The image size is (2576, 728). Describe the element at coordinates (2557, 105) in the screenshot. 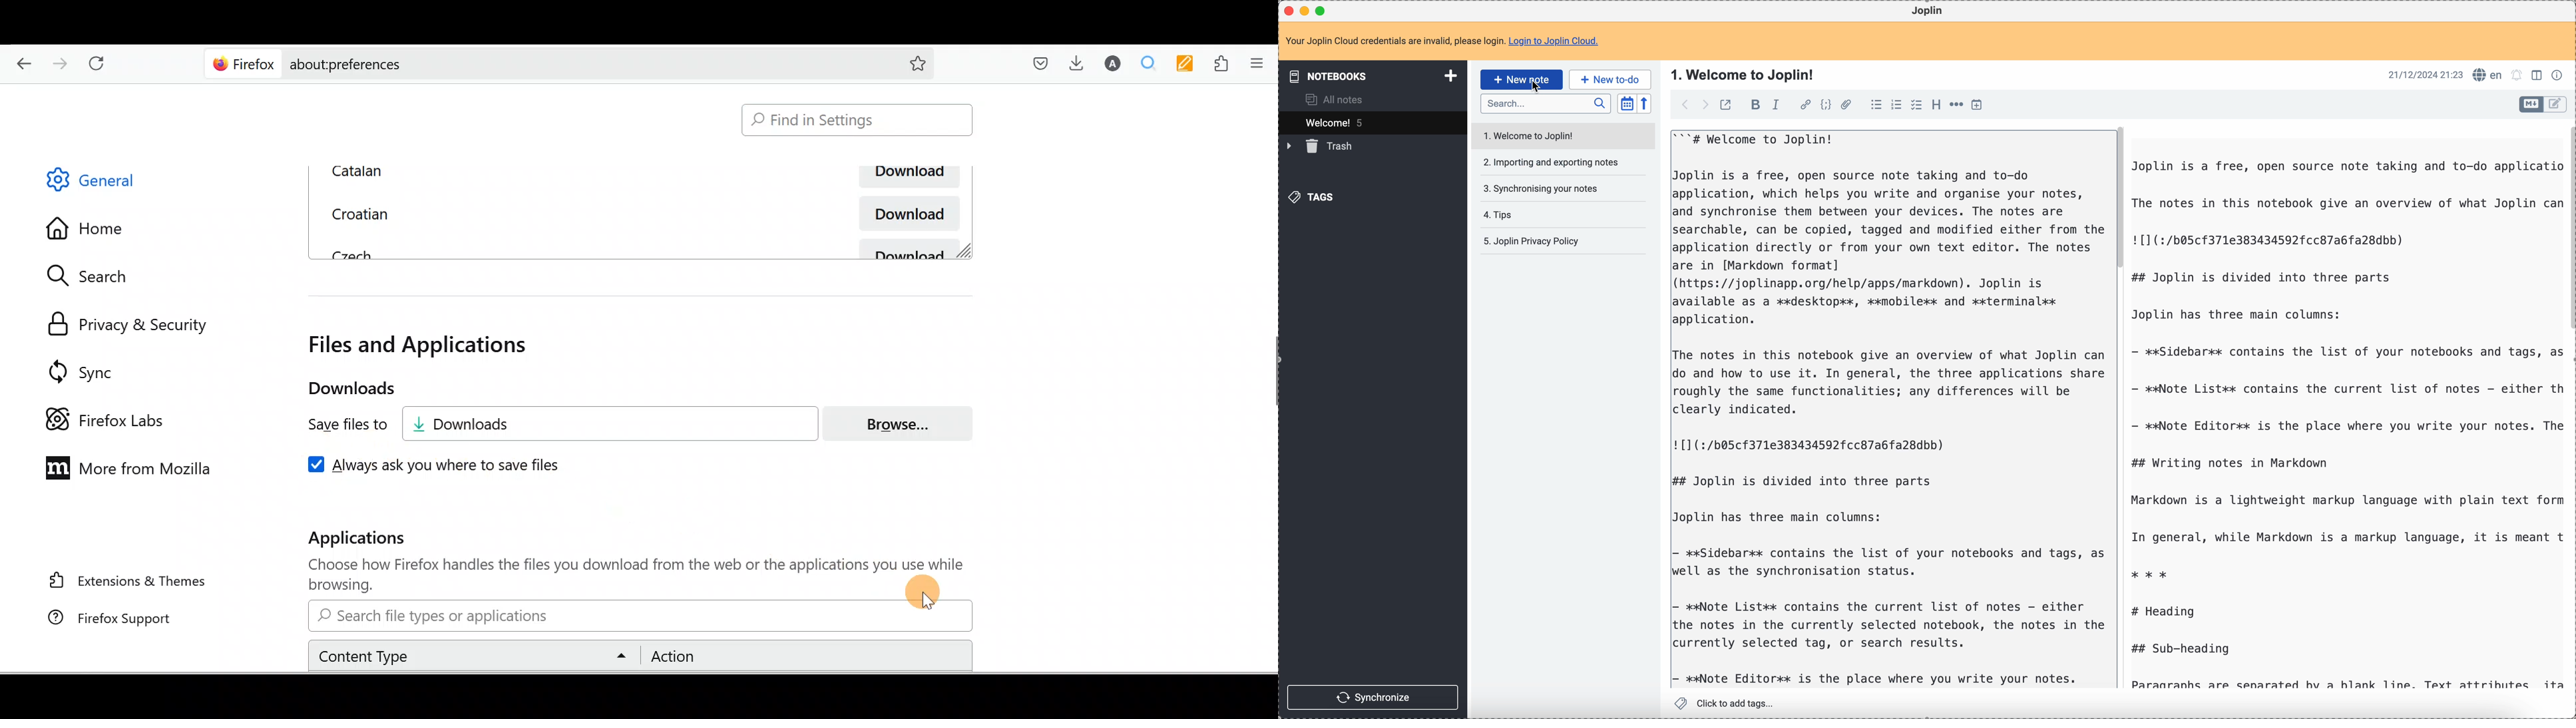

I see `toggle edit layout` at that location.